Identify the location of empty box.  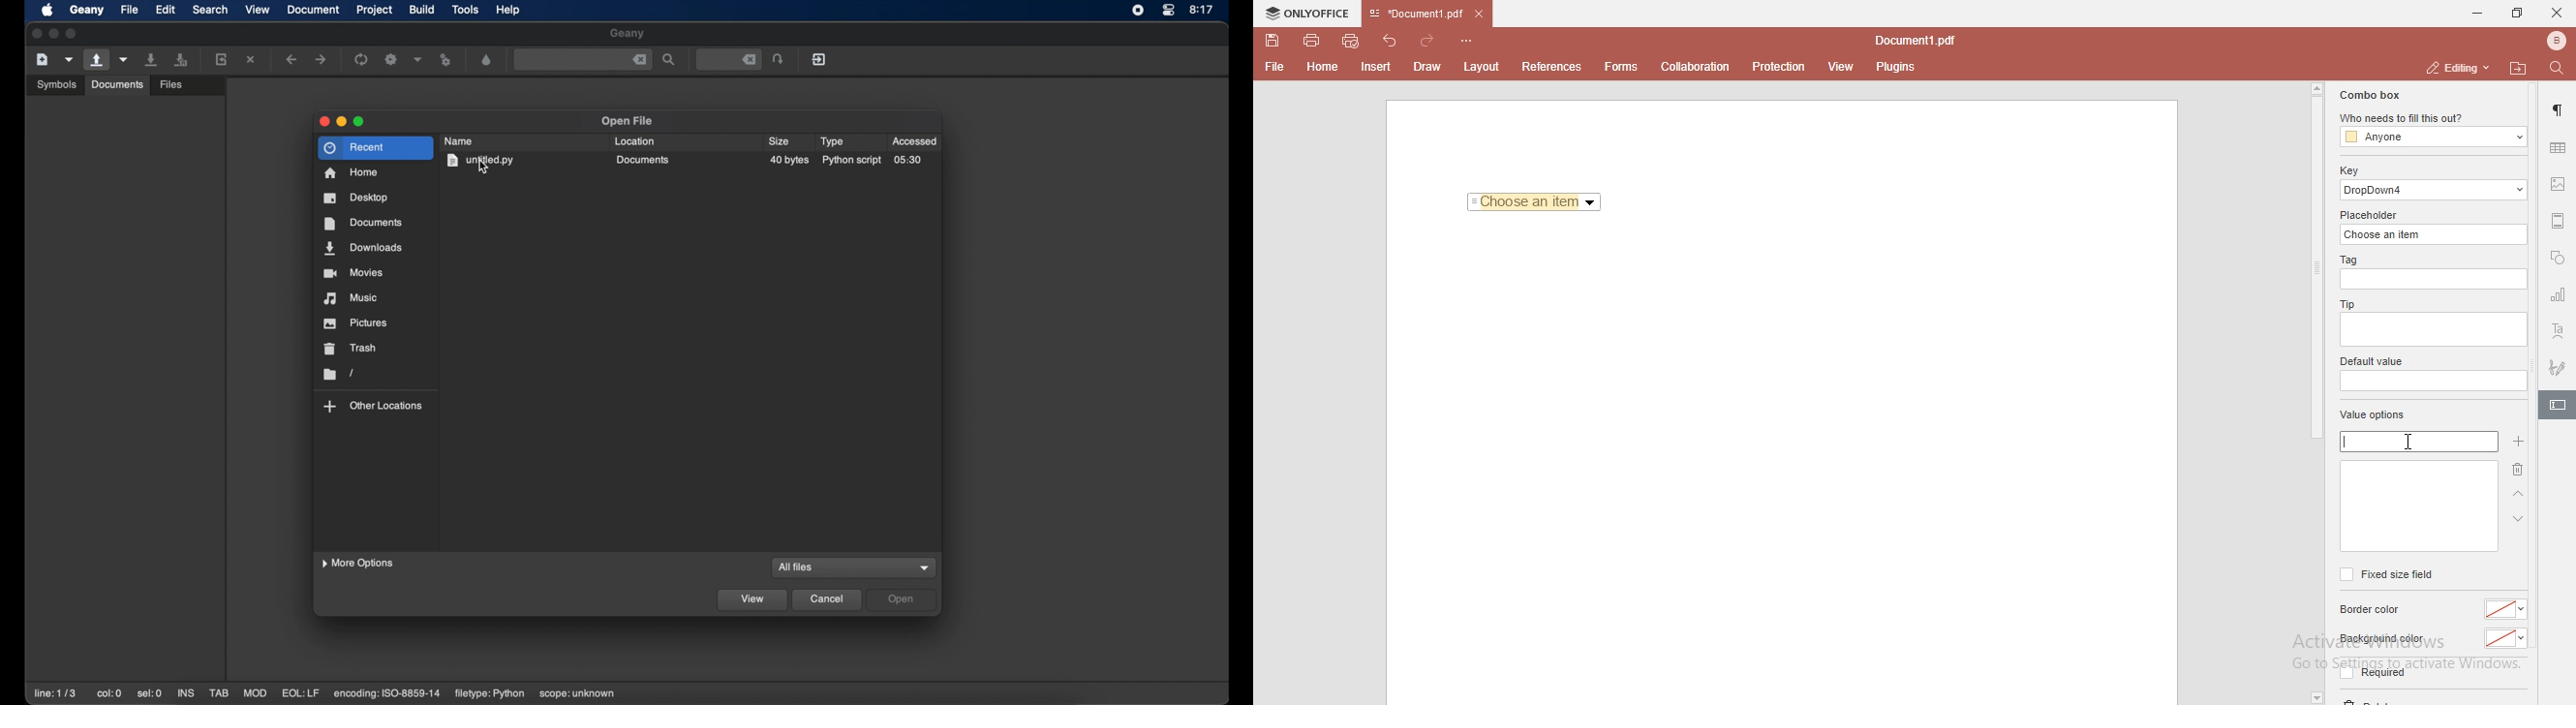
(2436, 280).